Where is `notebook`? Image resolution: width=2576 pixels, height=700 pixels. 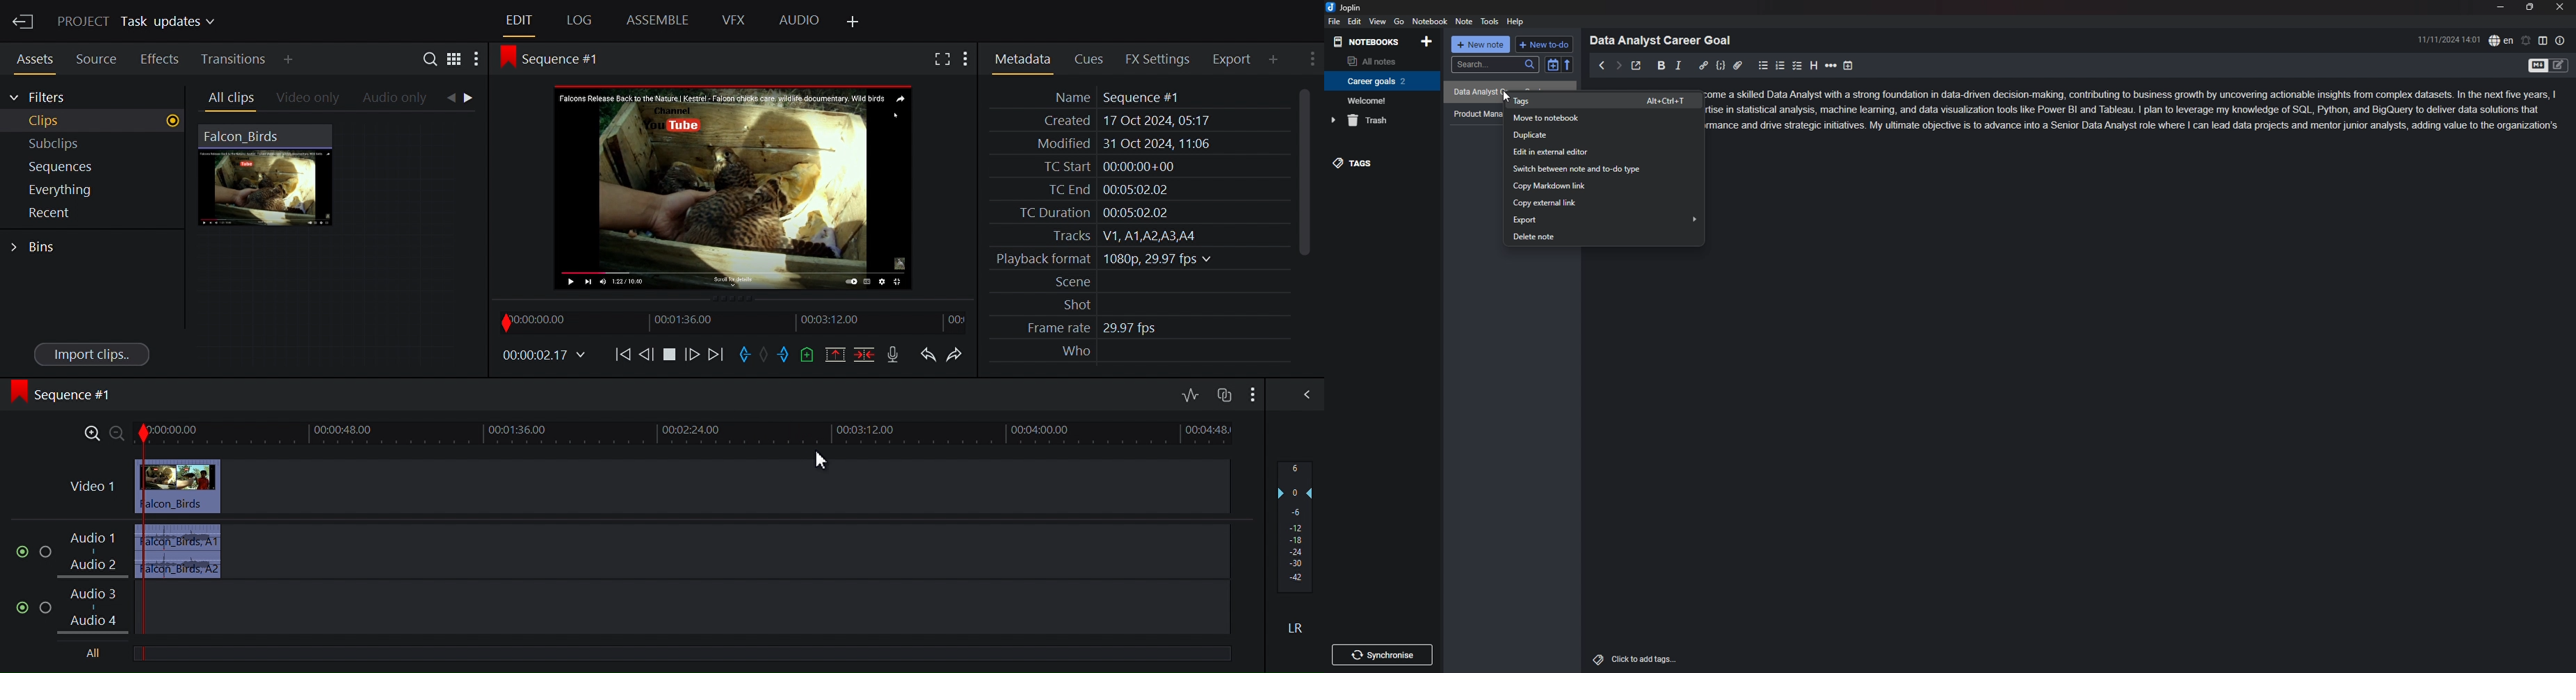
notebook is located at coordinates (1430, 21).